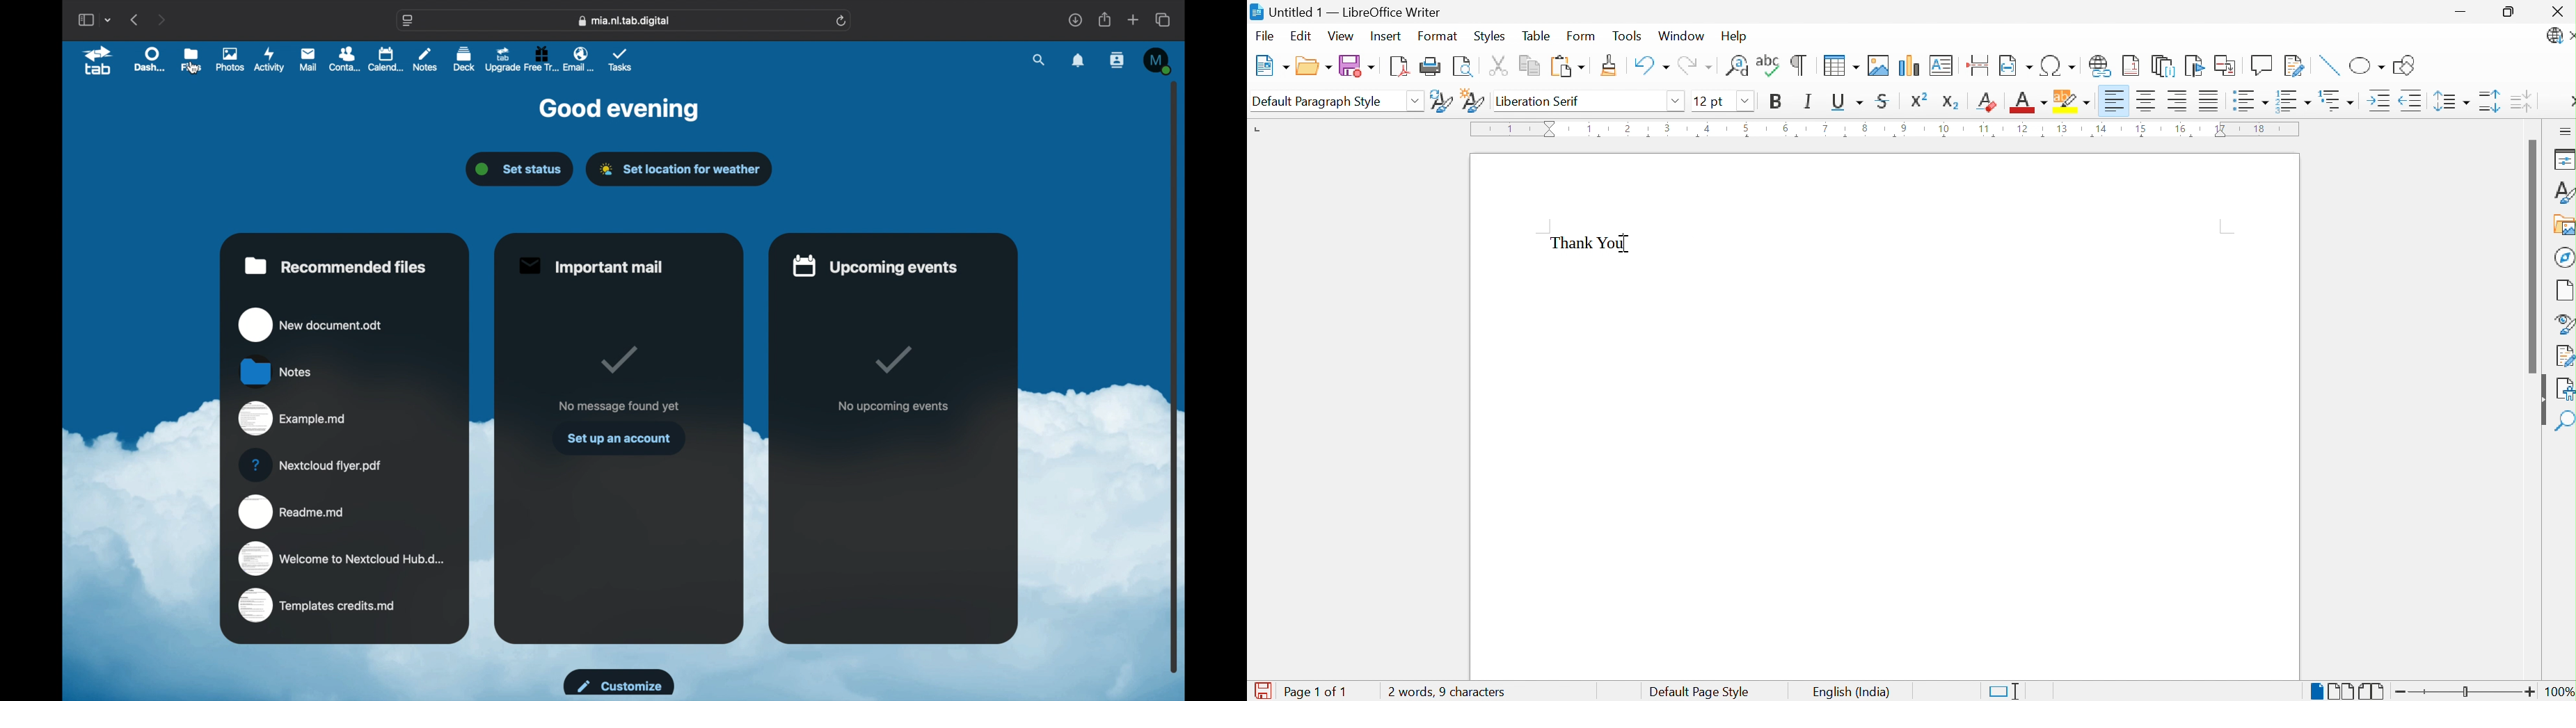 The height and width of the screenshot is (728, 2576). What do you see at coordinates (292, 418) in the screenshot?
I see `example` at bounding box center [292, 418].